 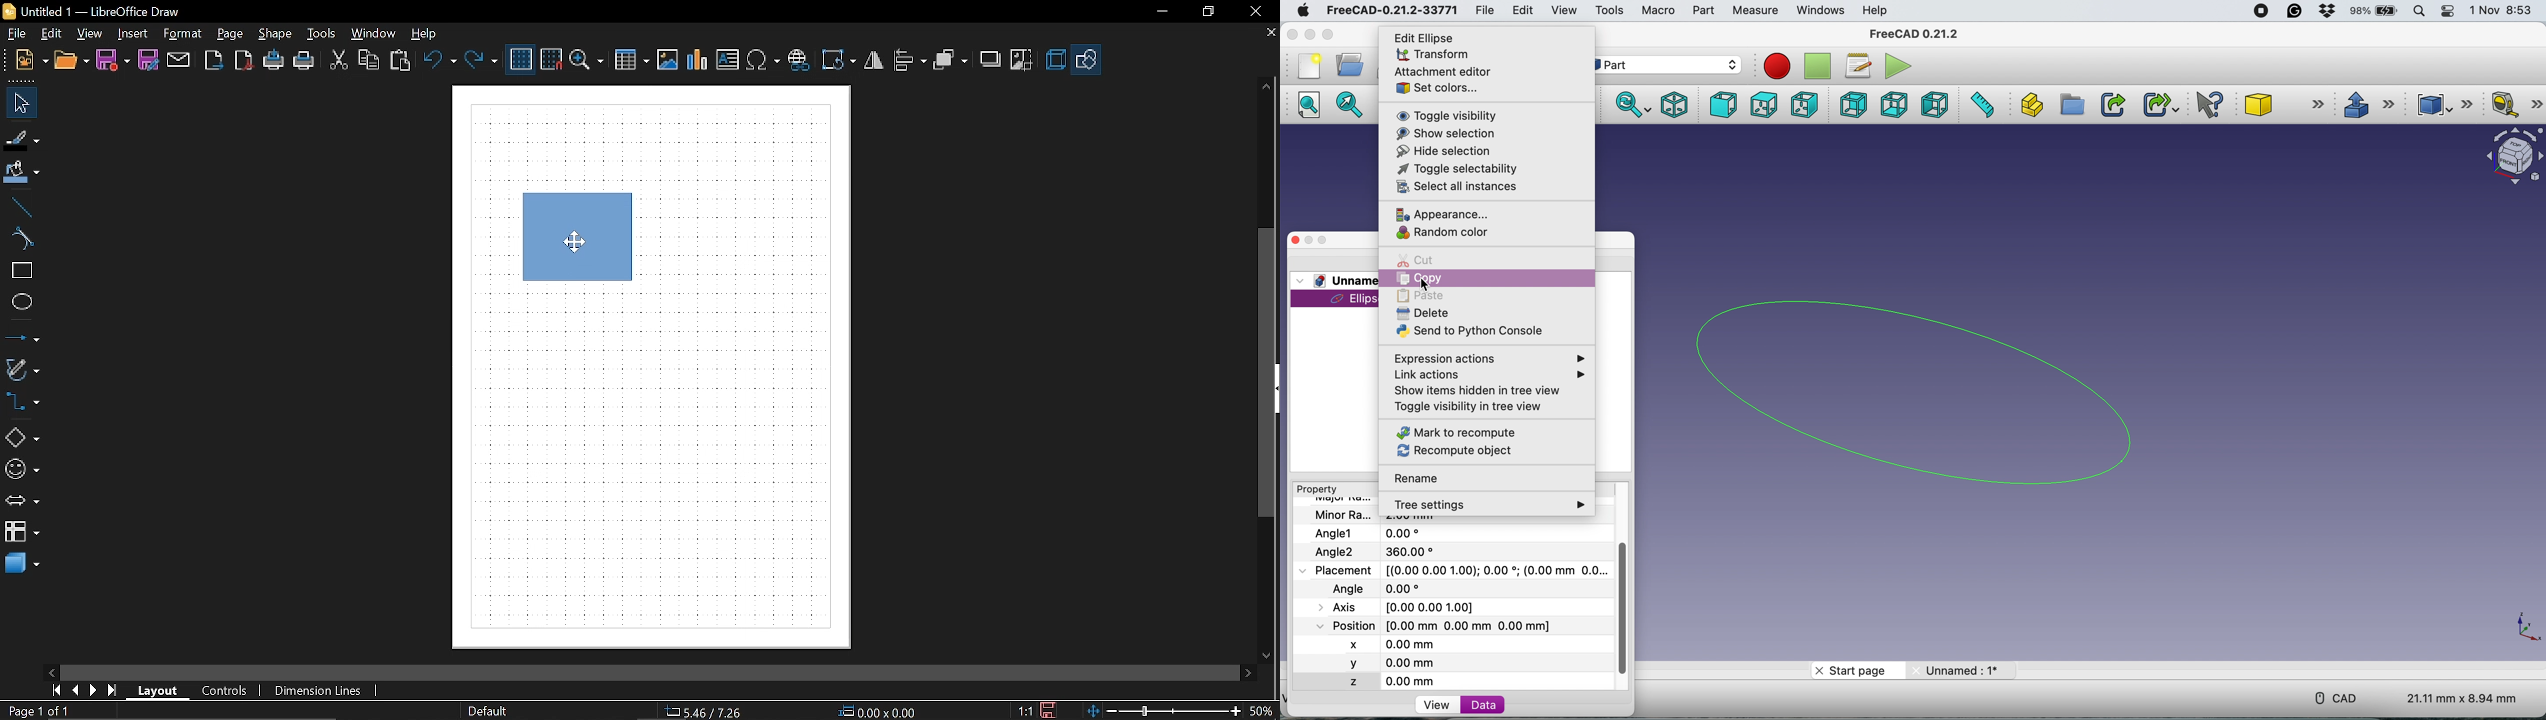 What do you see at coordinates (2213, 106) in the screenshot?
I see `what's this` at bounding box center [2213, 106].